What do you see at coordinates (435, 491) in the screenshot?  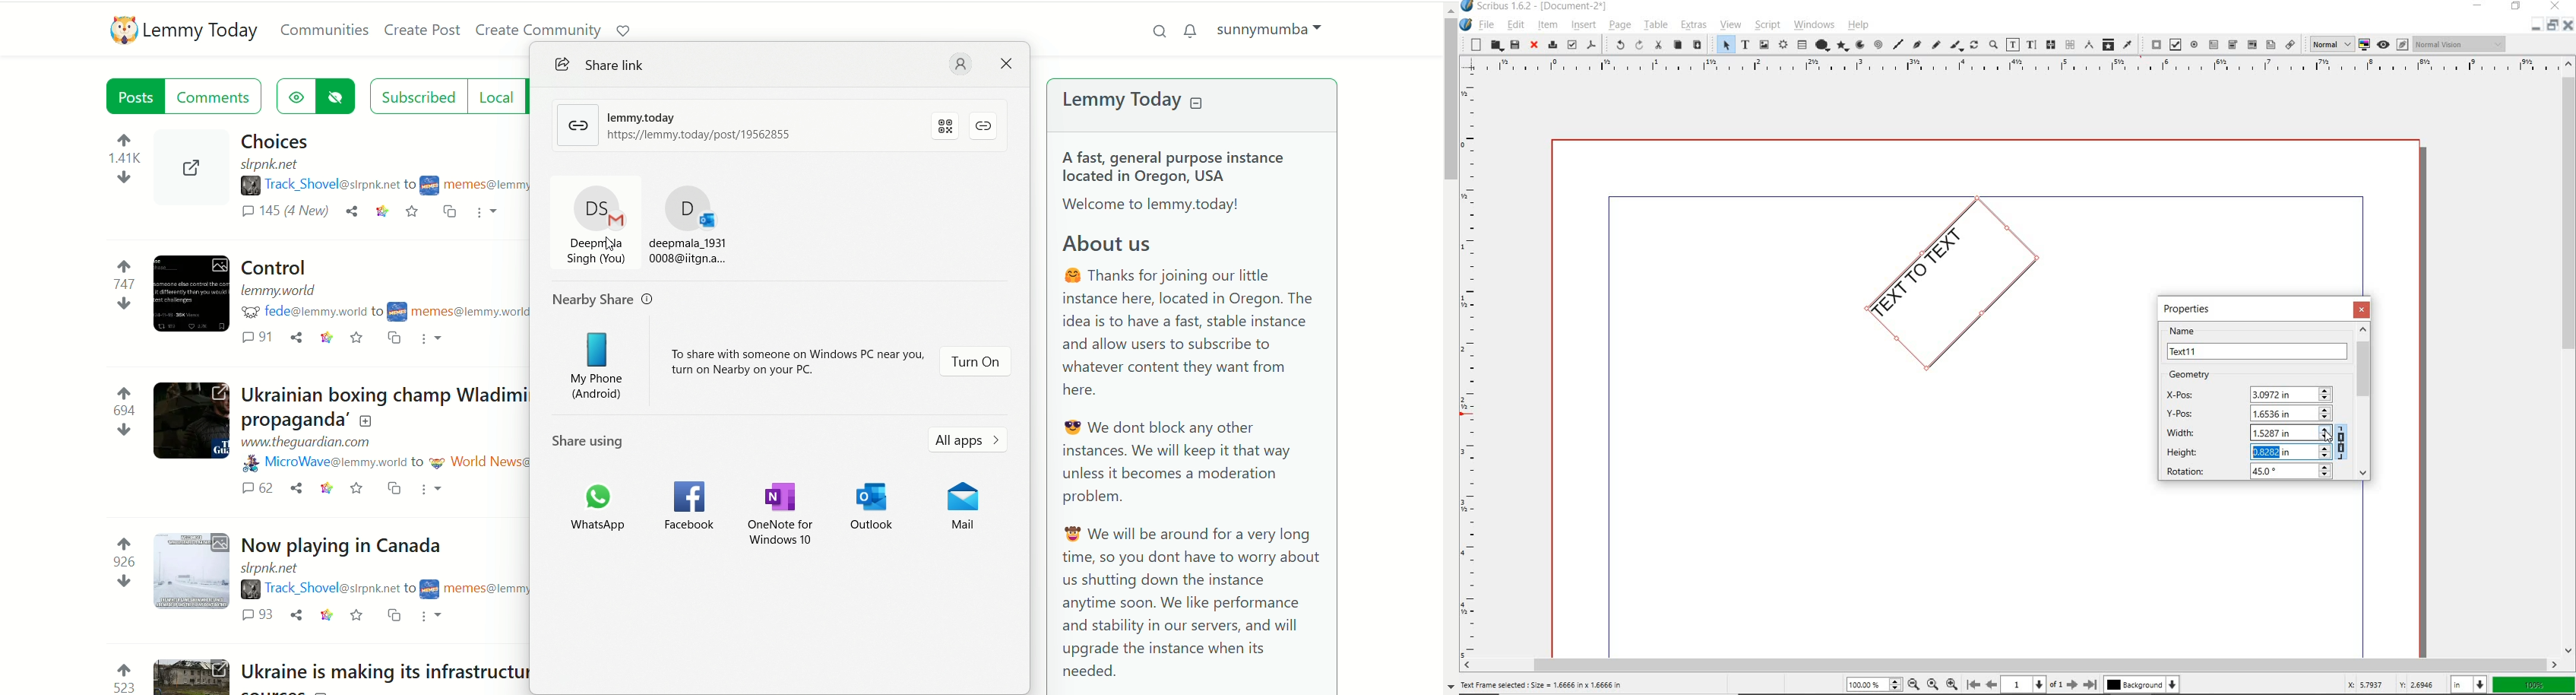 I see `more` at bounding box center [435, 491].